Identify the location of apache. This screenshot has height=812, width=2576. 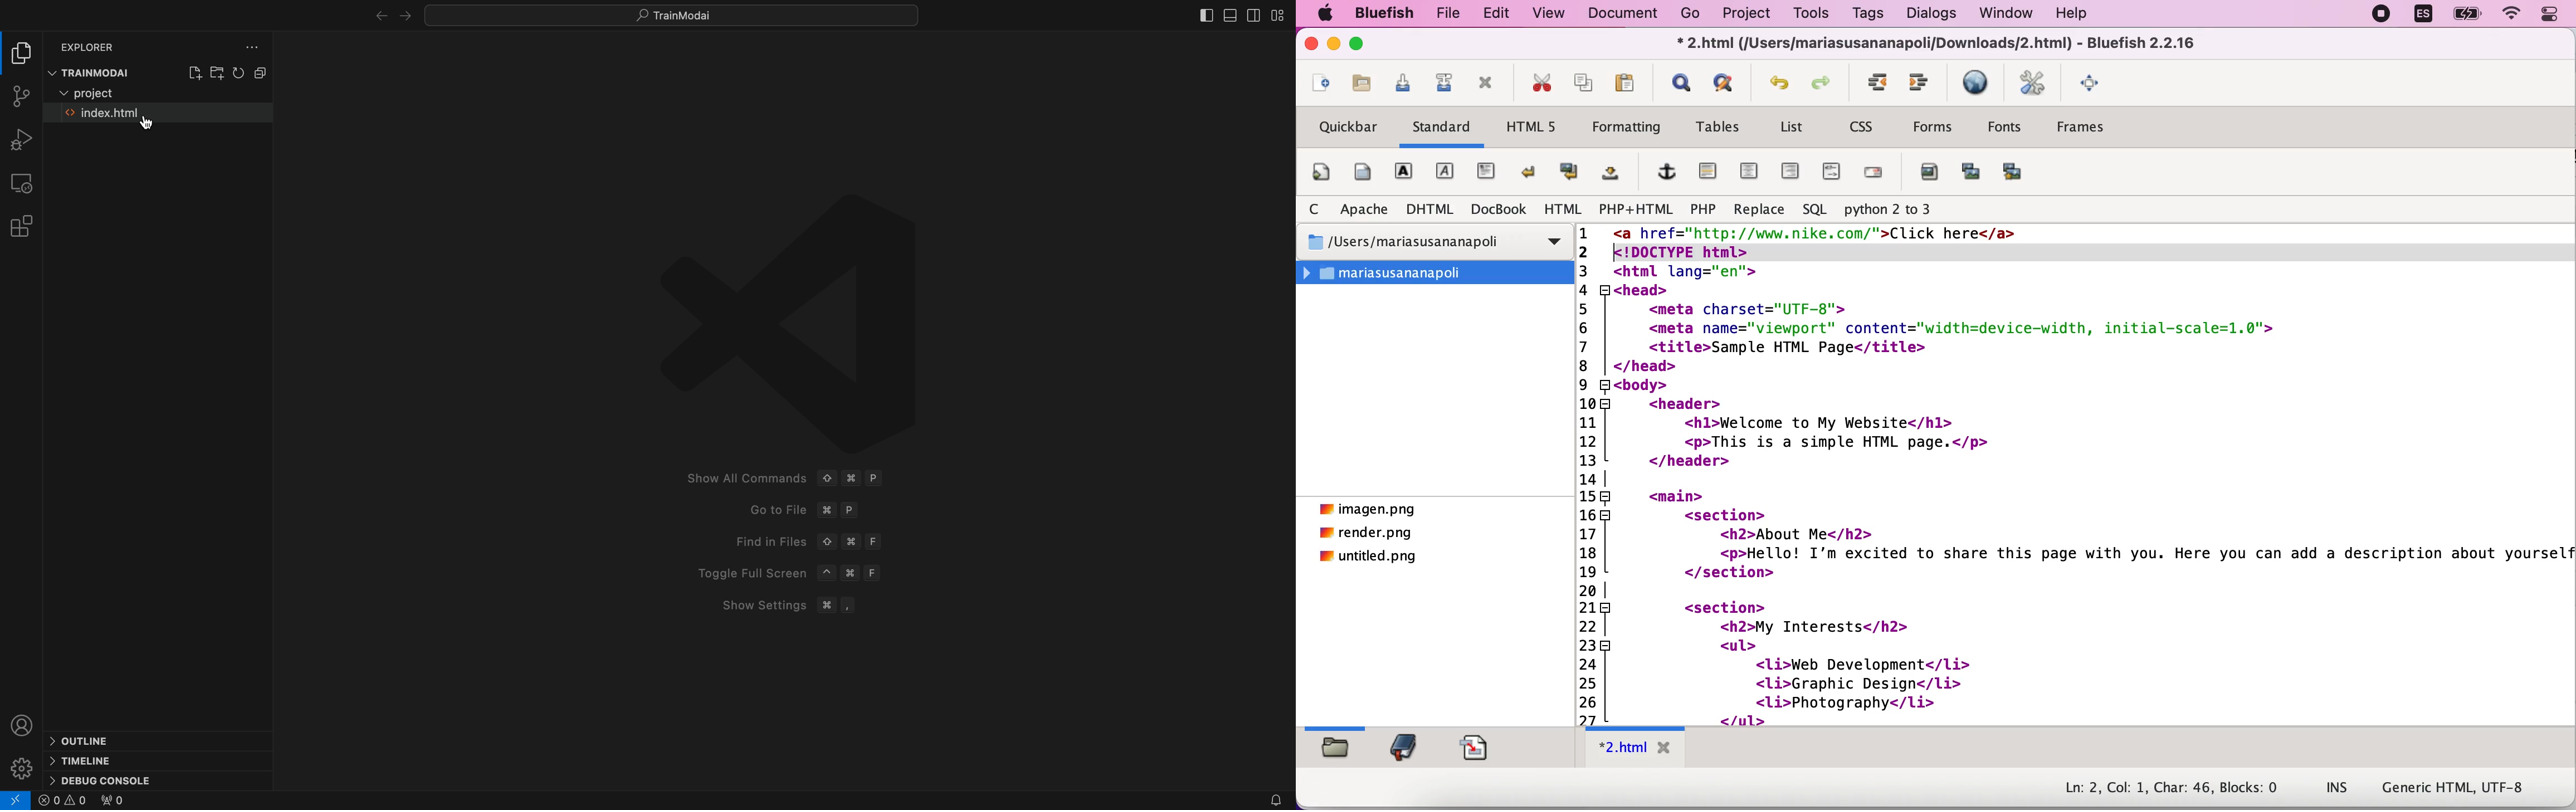
(1363, 209).